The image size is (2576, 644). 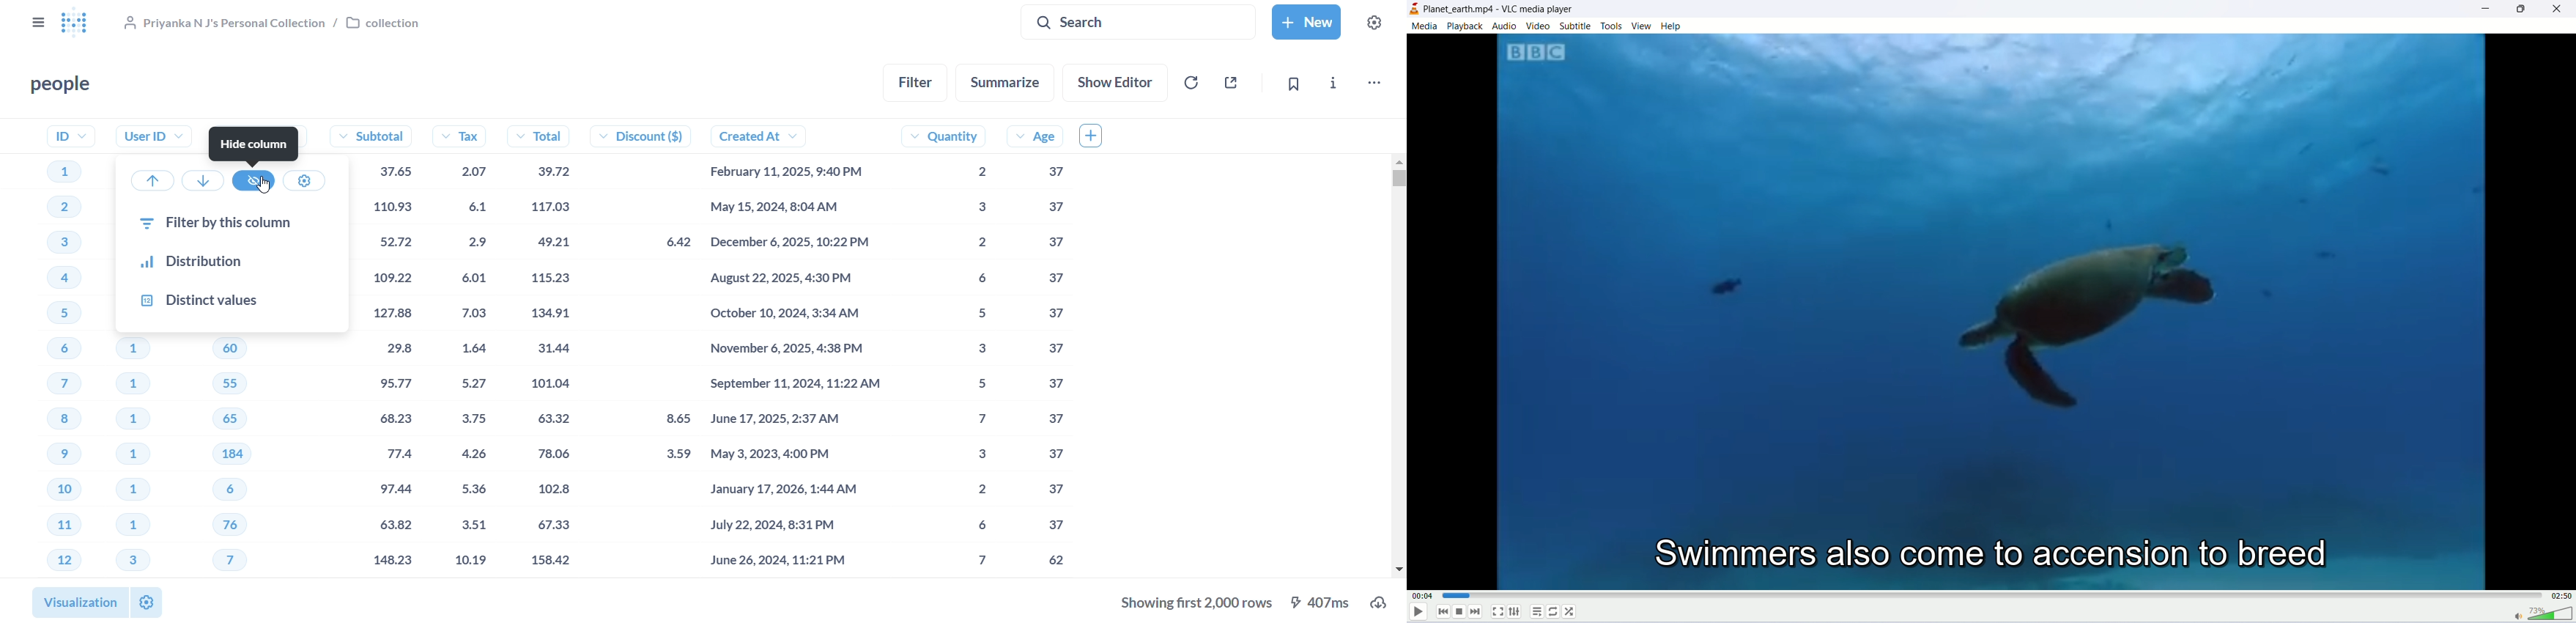 I want to click on played time, so click(x=1422, y=597).